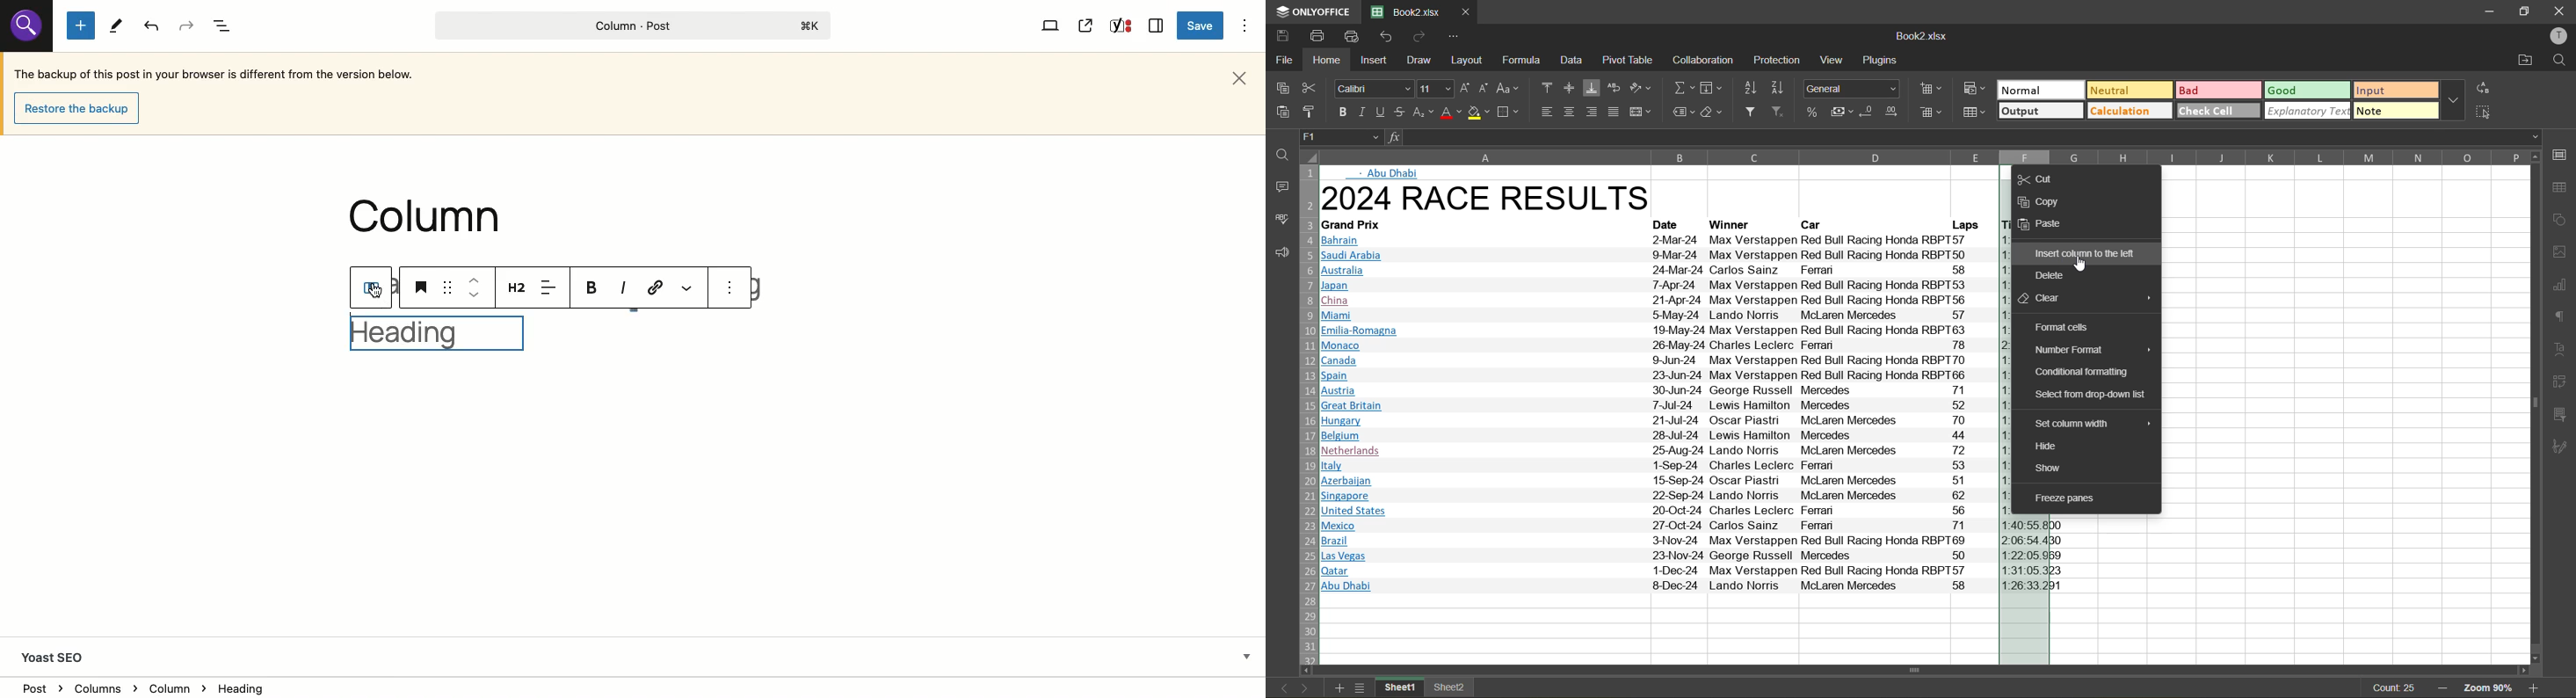  I want to click on 2024 RACE RESULTS, so click(1490, 199).